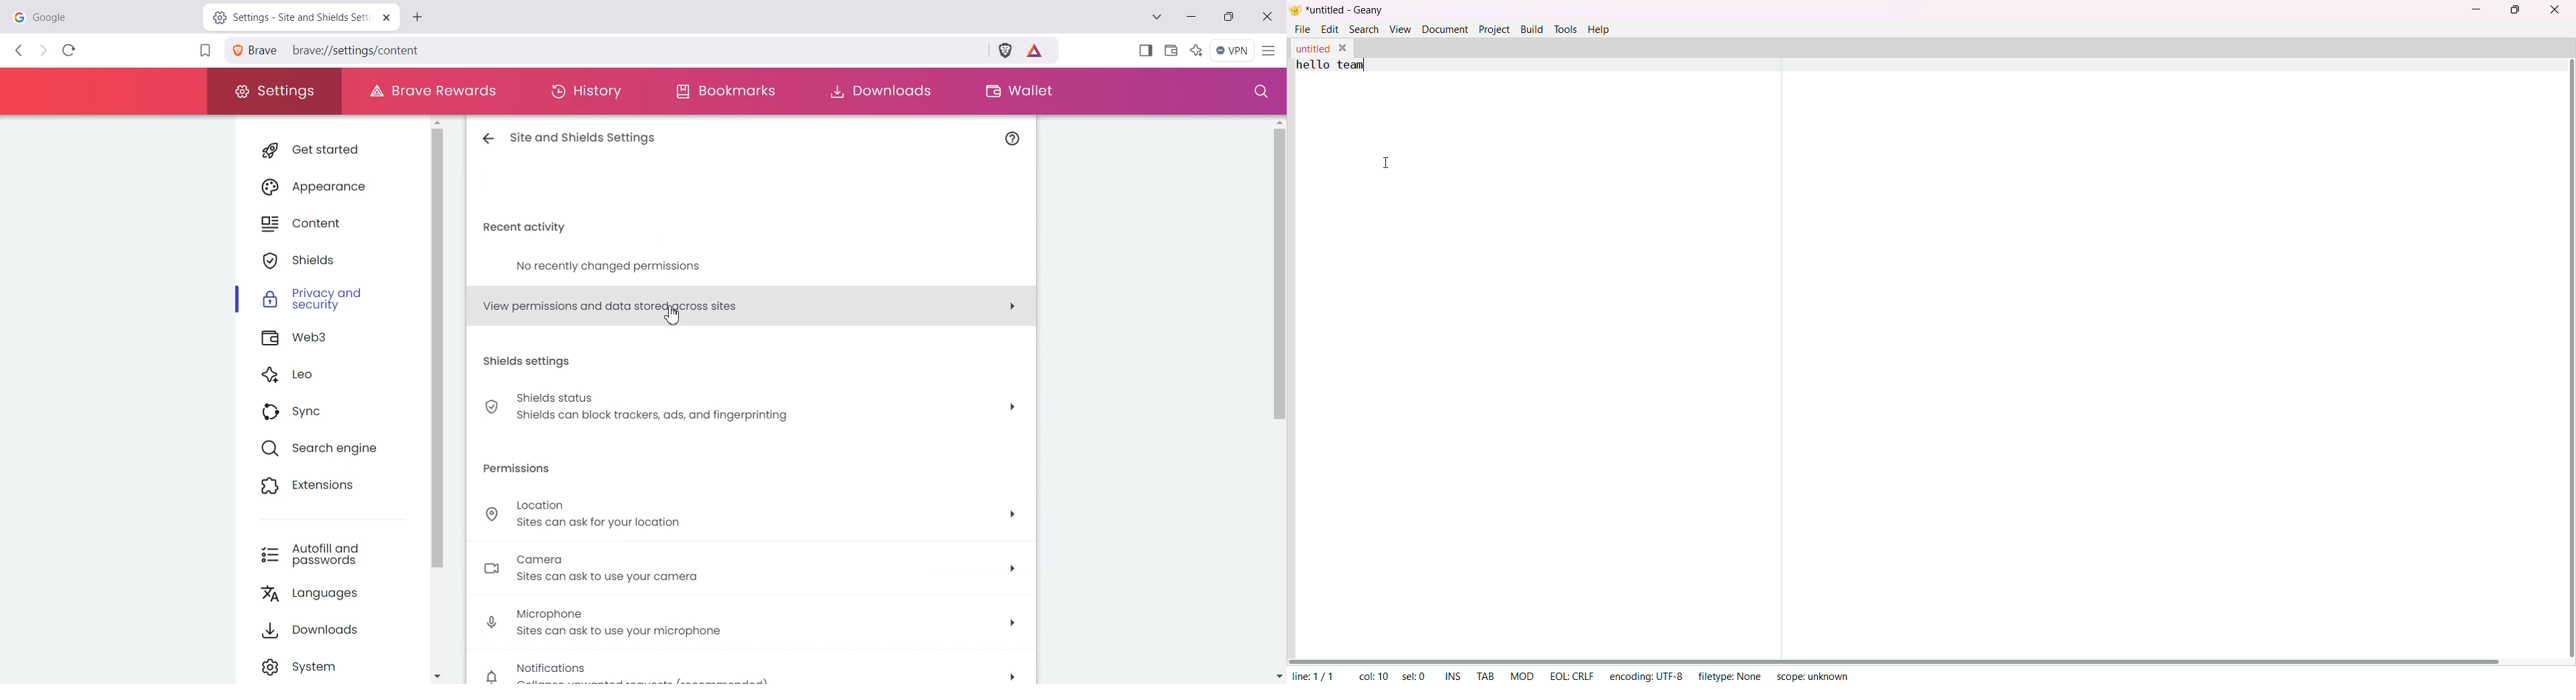 This screenshot has height=700, width=2576. What do you see at coordinates (329, 413) in the screenshot?
I see `Sync` at bounding box center [329, 413].